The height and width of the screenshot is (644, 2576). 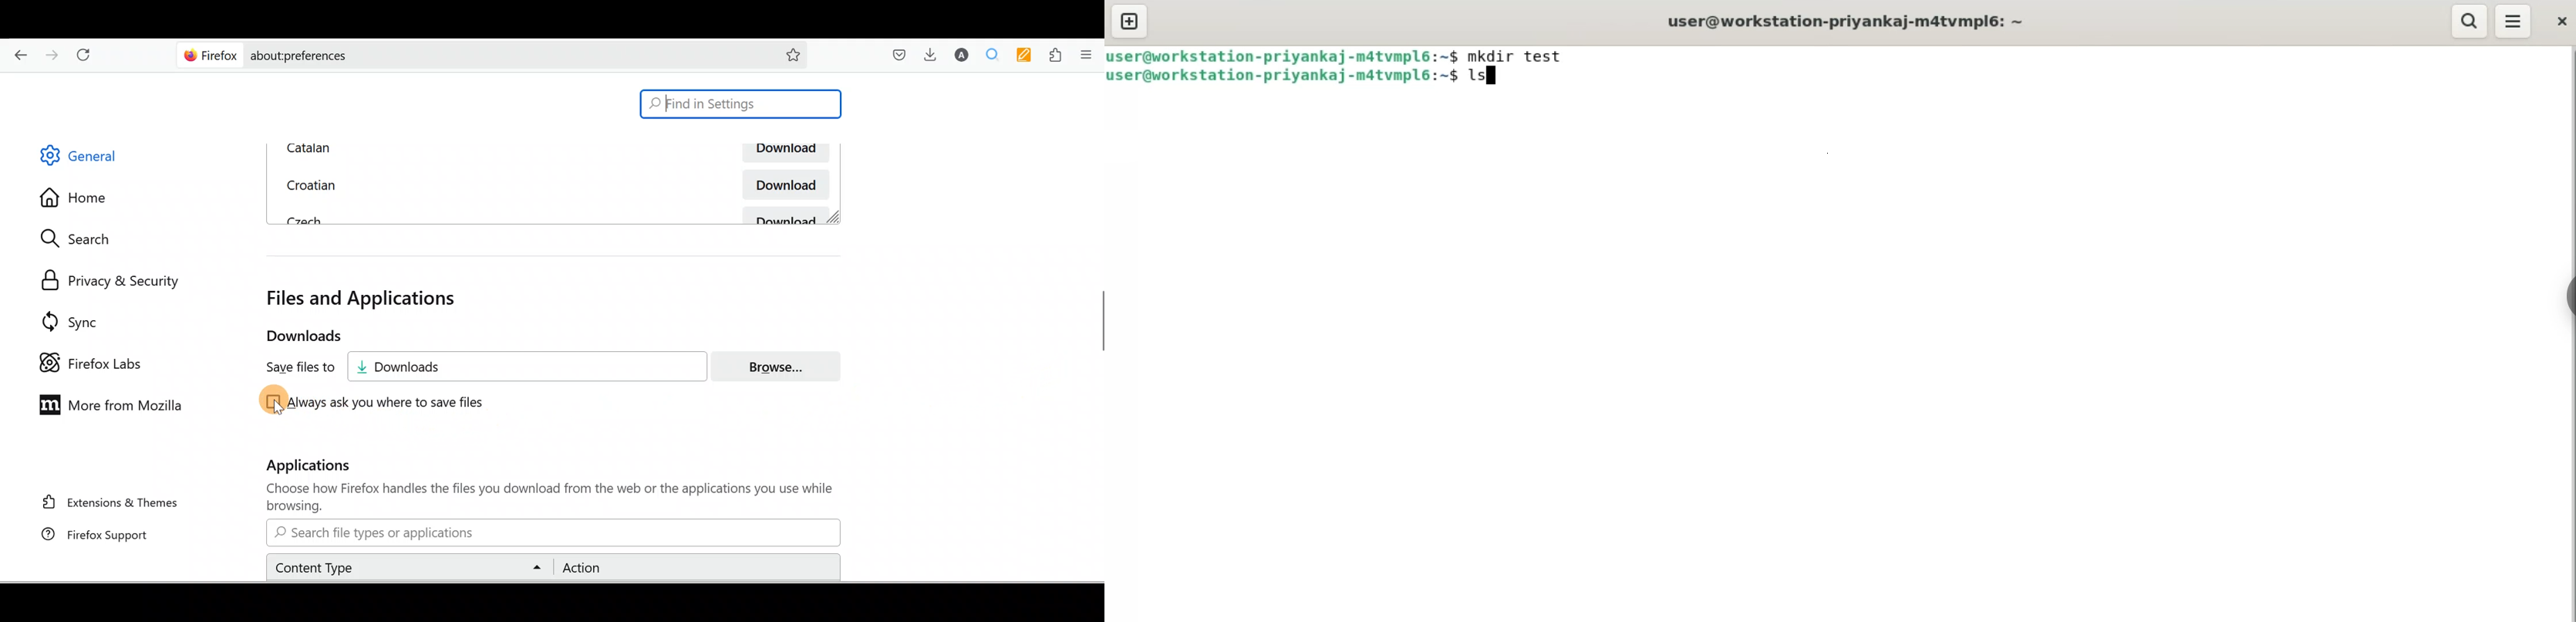 I want to click on scroll down, so click(x=1098, y=574).